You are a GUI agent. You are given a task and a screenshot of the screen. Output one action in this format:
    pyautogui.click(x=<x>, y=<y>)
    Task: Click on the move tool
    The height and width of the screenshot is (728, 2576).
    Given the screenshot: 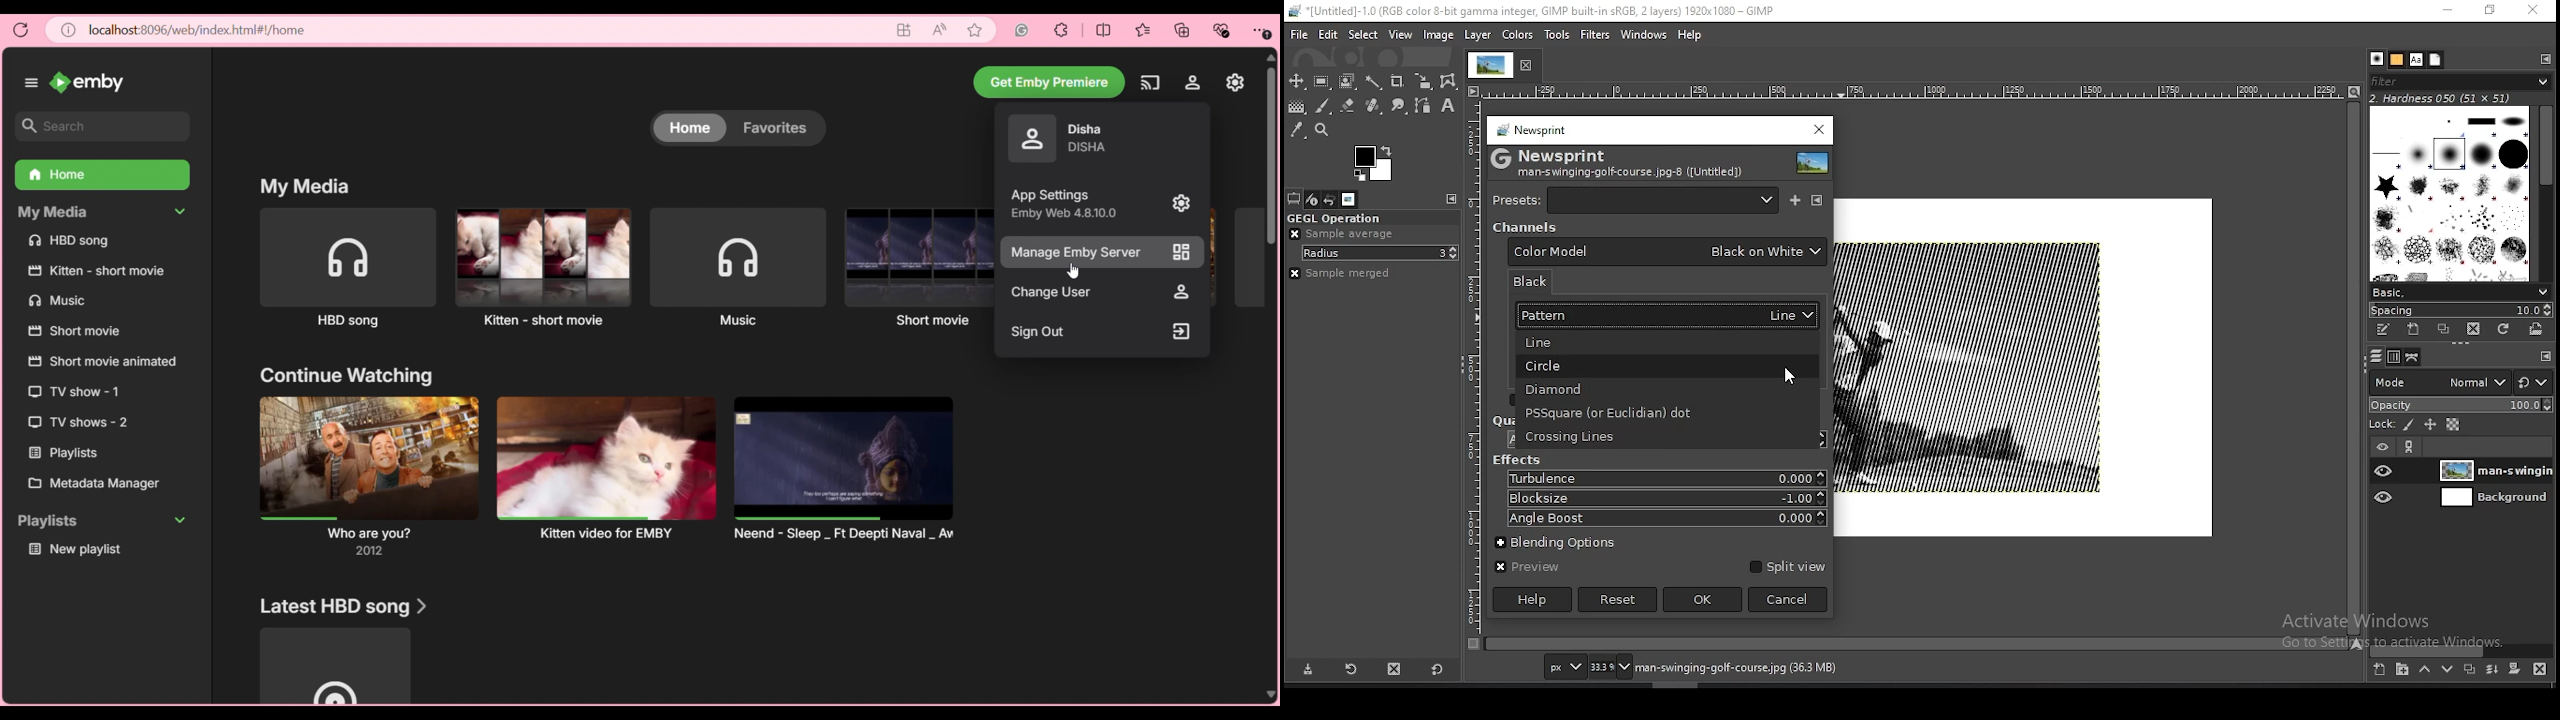 What is the action you would take?
    pyautogui.click(x=1296, y=81)
    